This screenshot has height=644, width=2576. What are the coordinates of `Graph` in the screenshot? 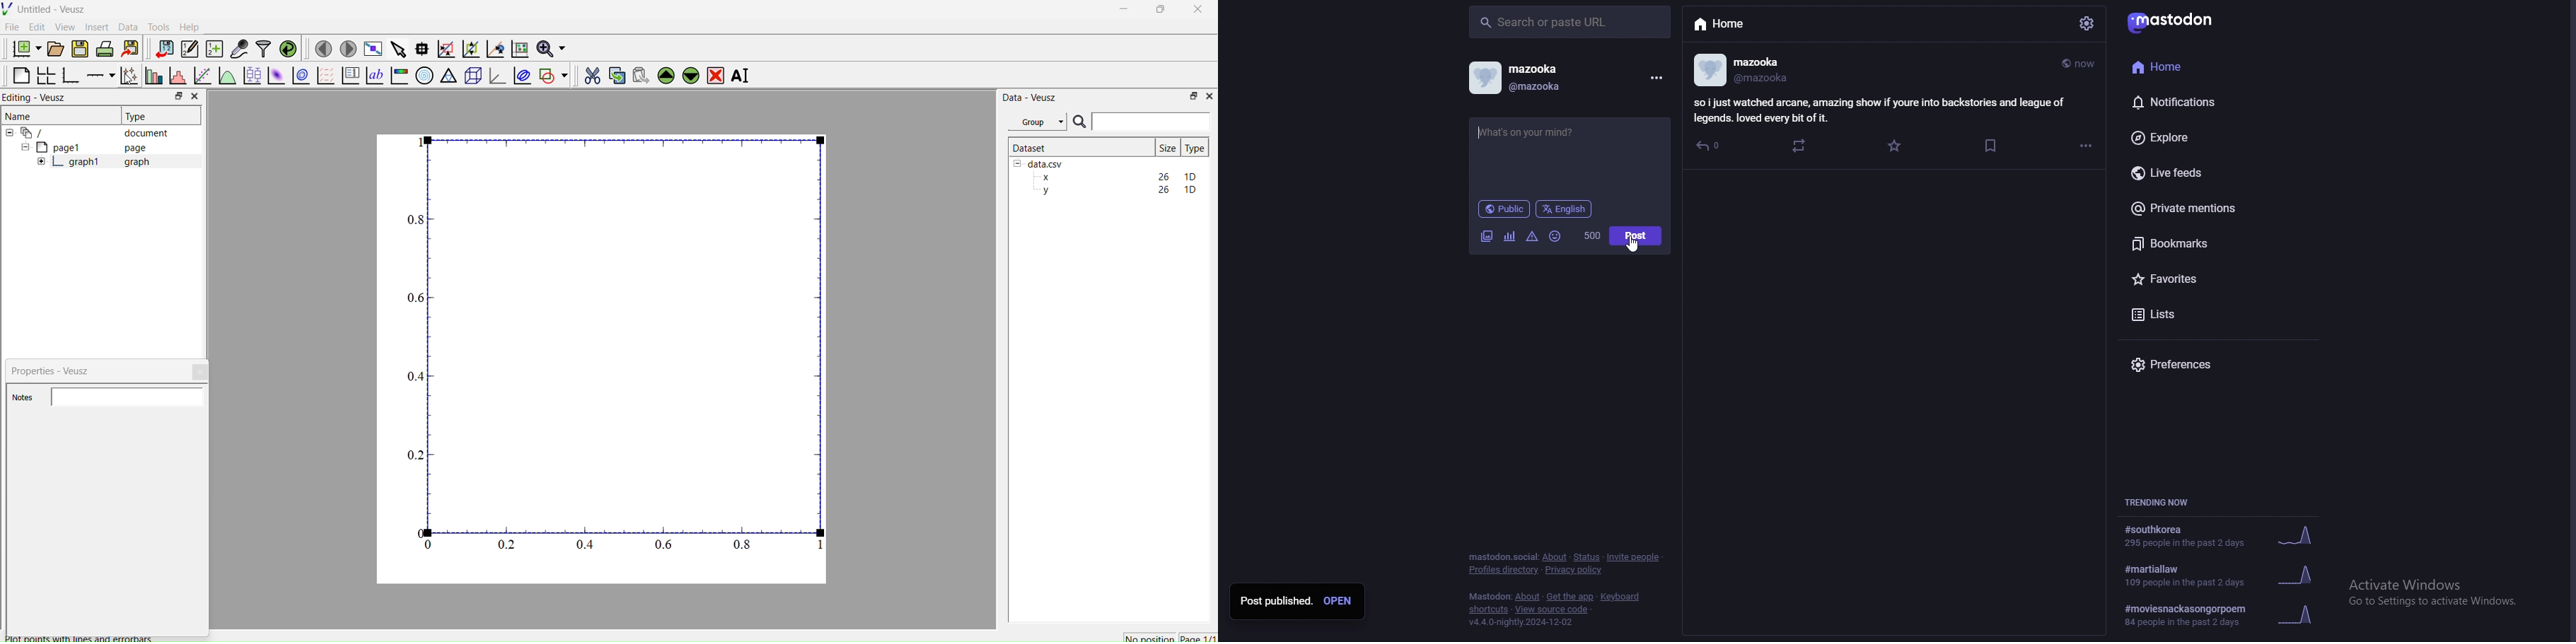 It's located at (617, 344).